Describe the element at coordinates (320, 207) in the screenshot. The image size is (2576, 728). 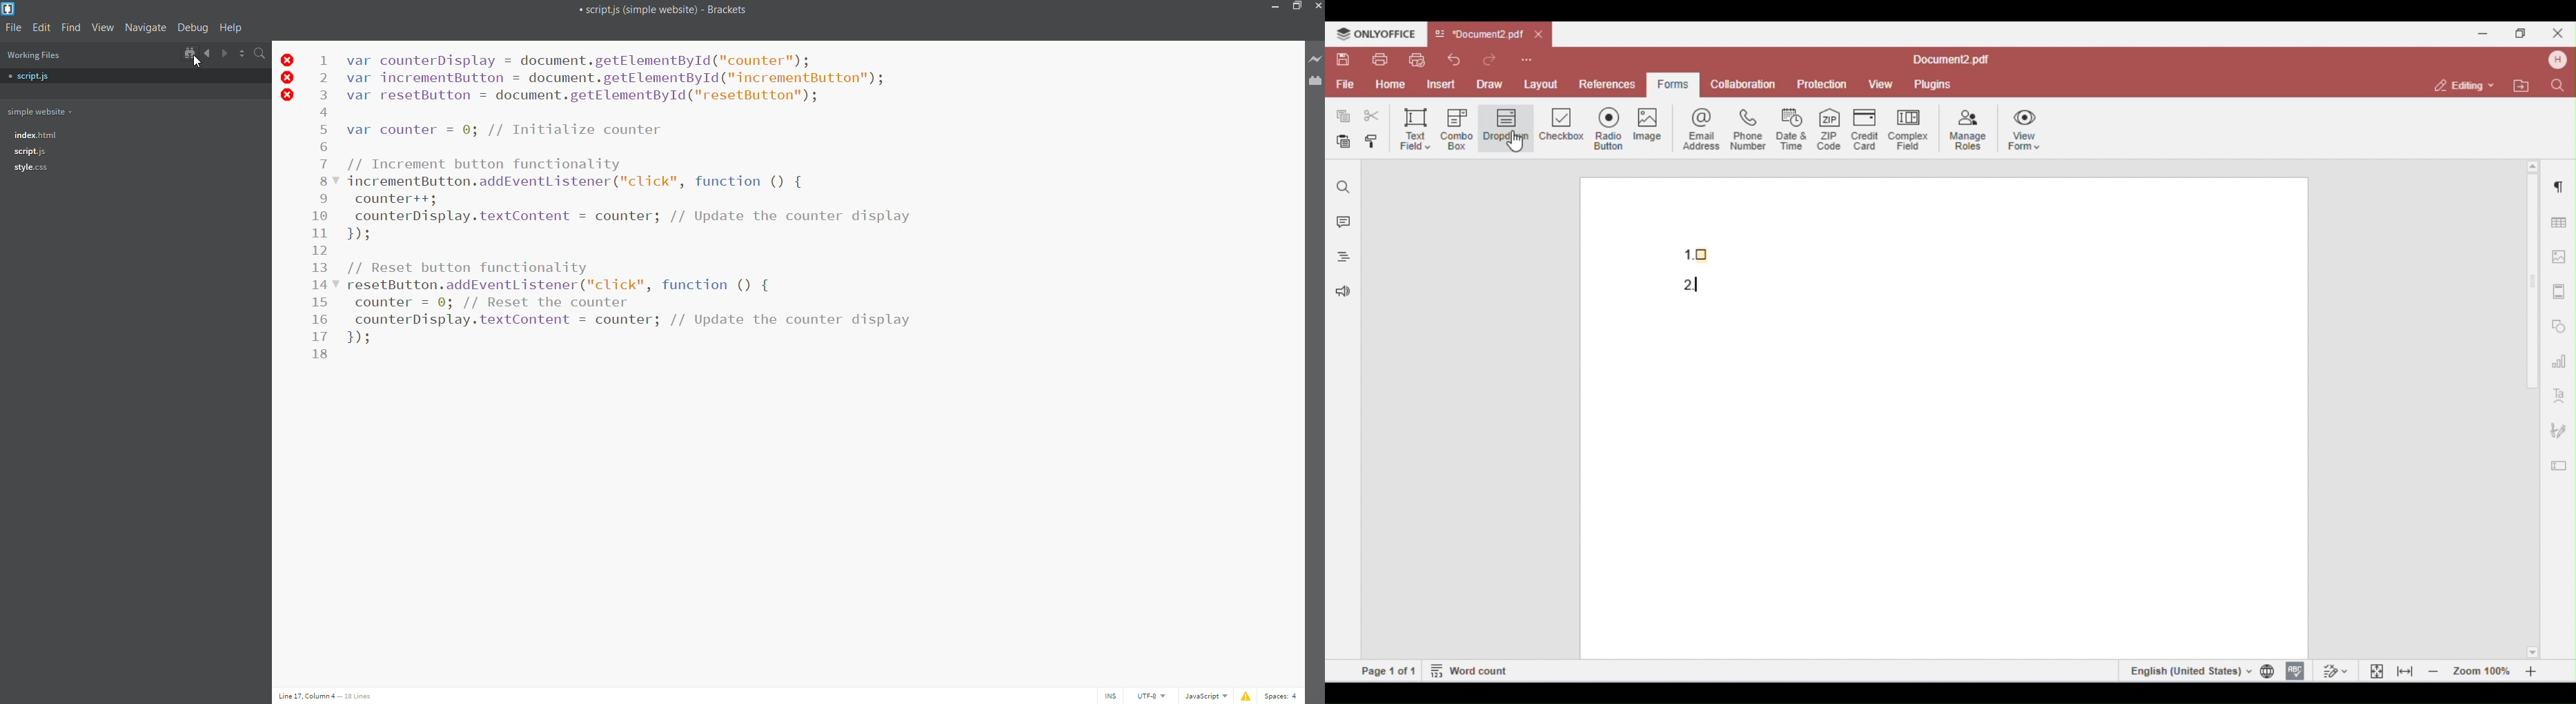
I see `line number` at that location.